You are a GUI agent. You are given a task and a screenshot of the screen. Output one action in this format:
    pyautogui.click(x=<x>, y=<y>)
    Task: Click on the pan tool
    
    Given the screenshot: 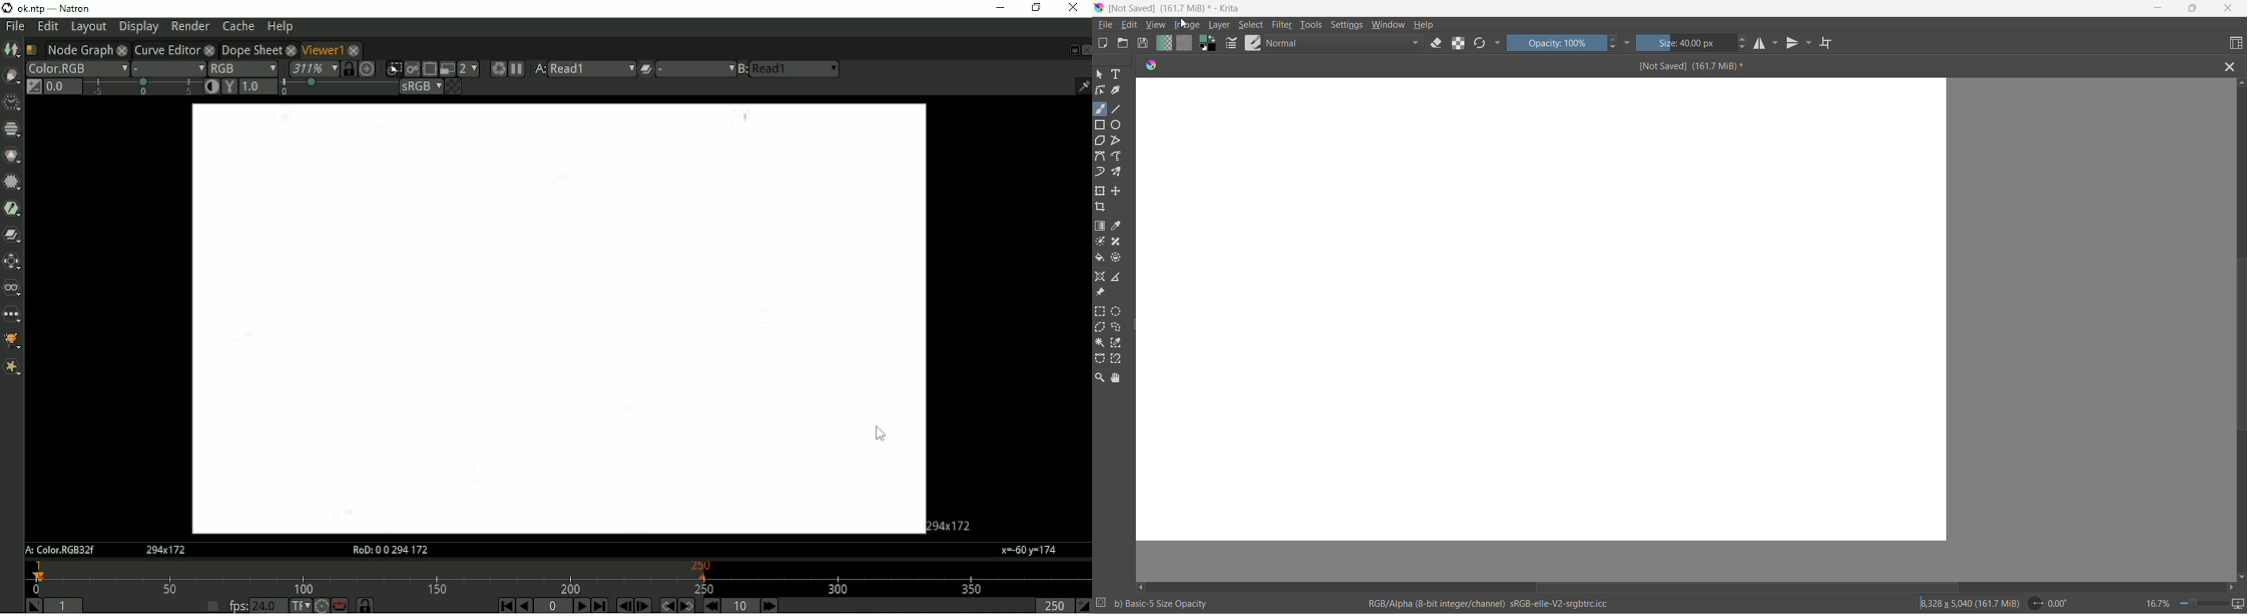 What is the action you would take?
    pyautogui.click(x=1116, y=379)
    